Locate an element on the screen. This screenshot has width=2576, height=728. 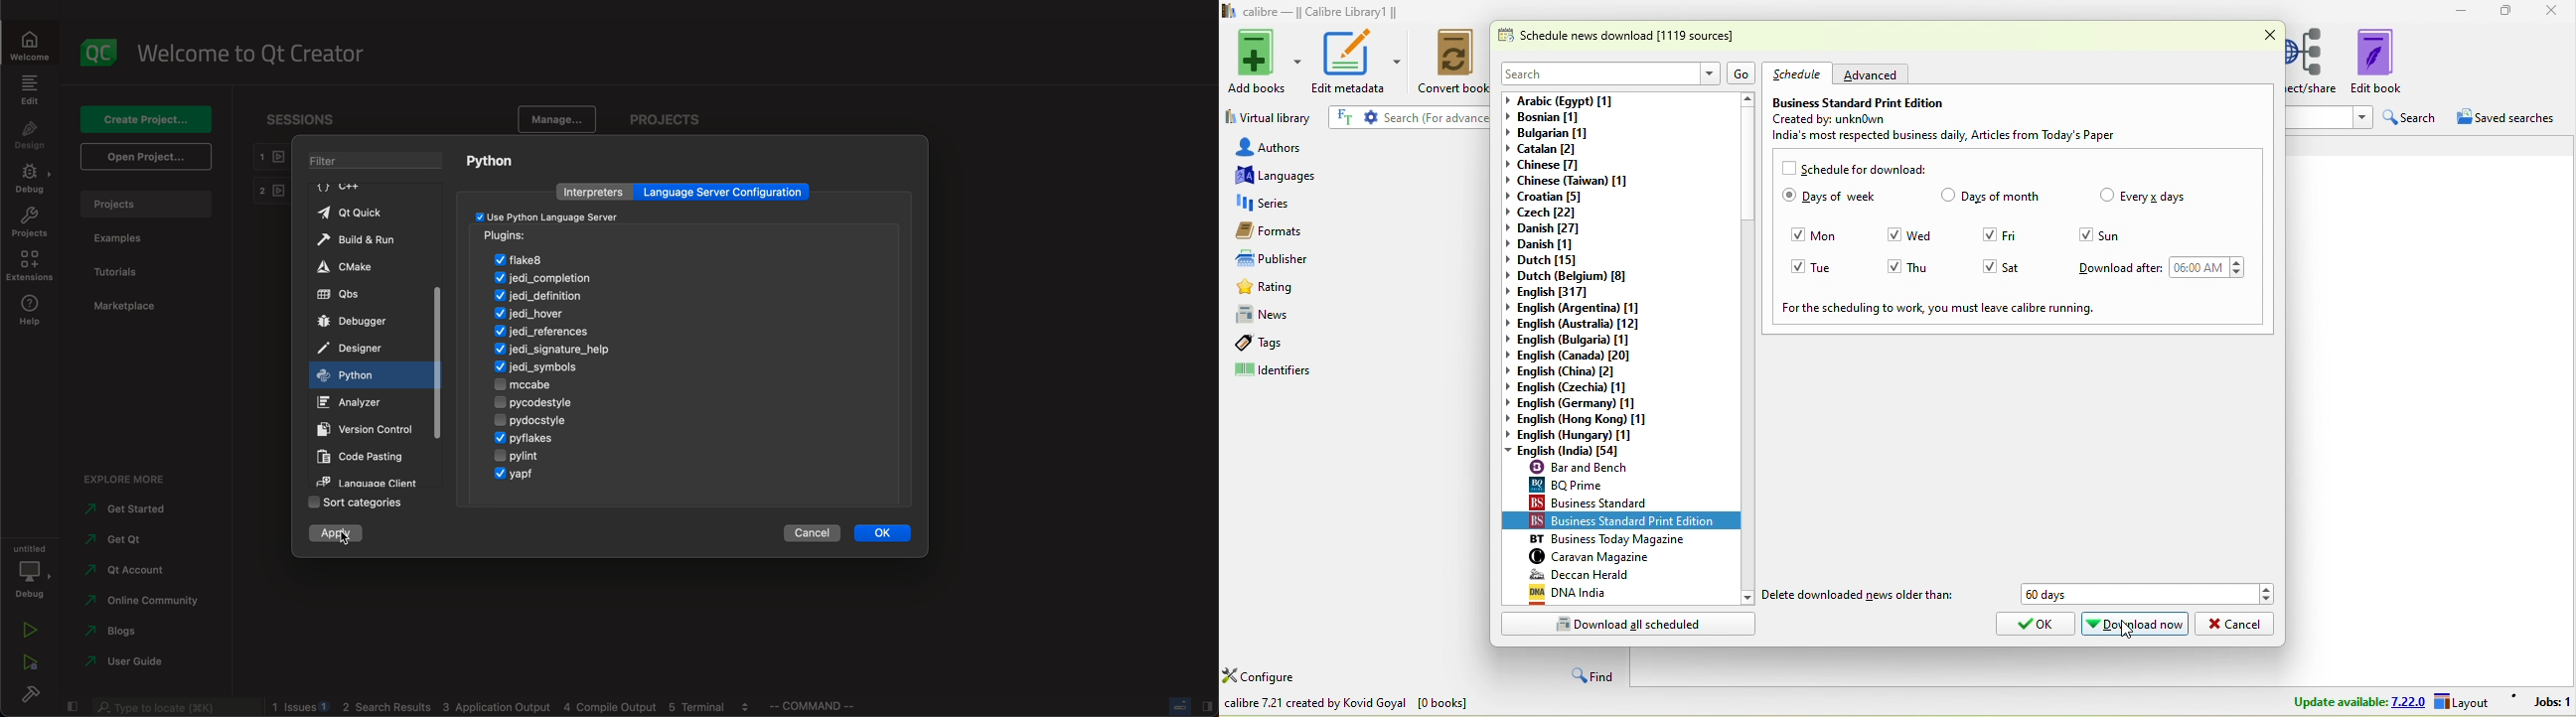
download now is located at coordinates (2134, 625).